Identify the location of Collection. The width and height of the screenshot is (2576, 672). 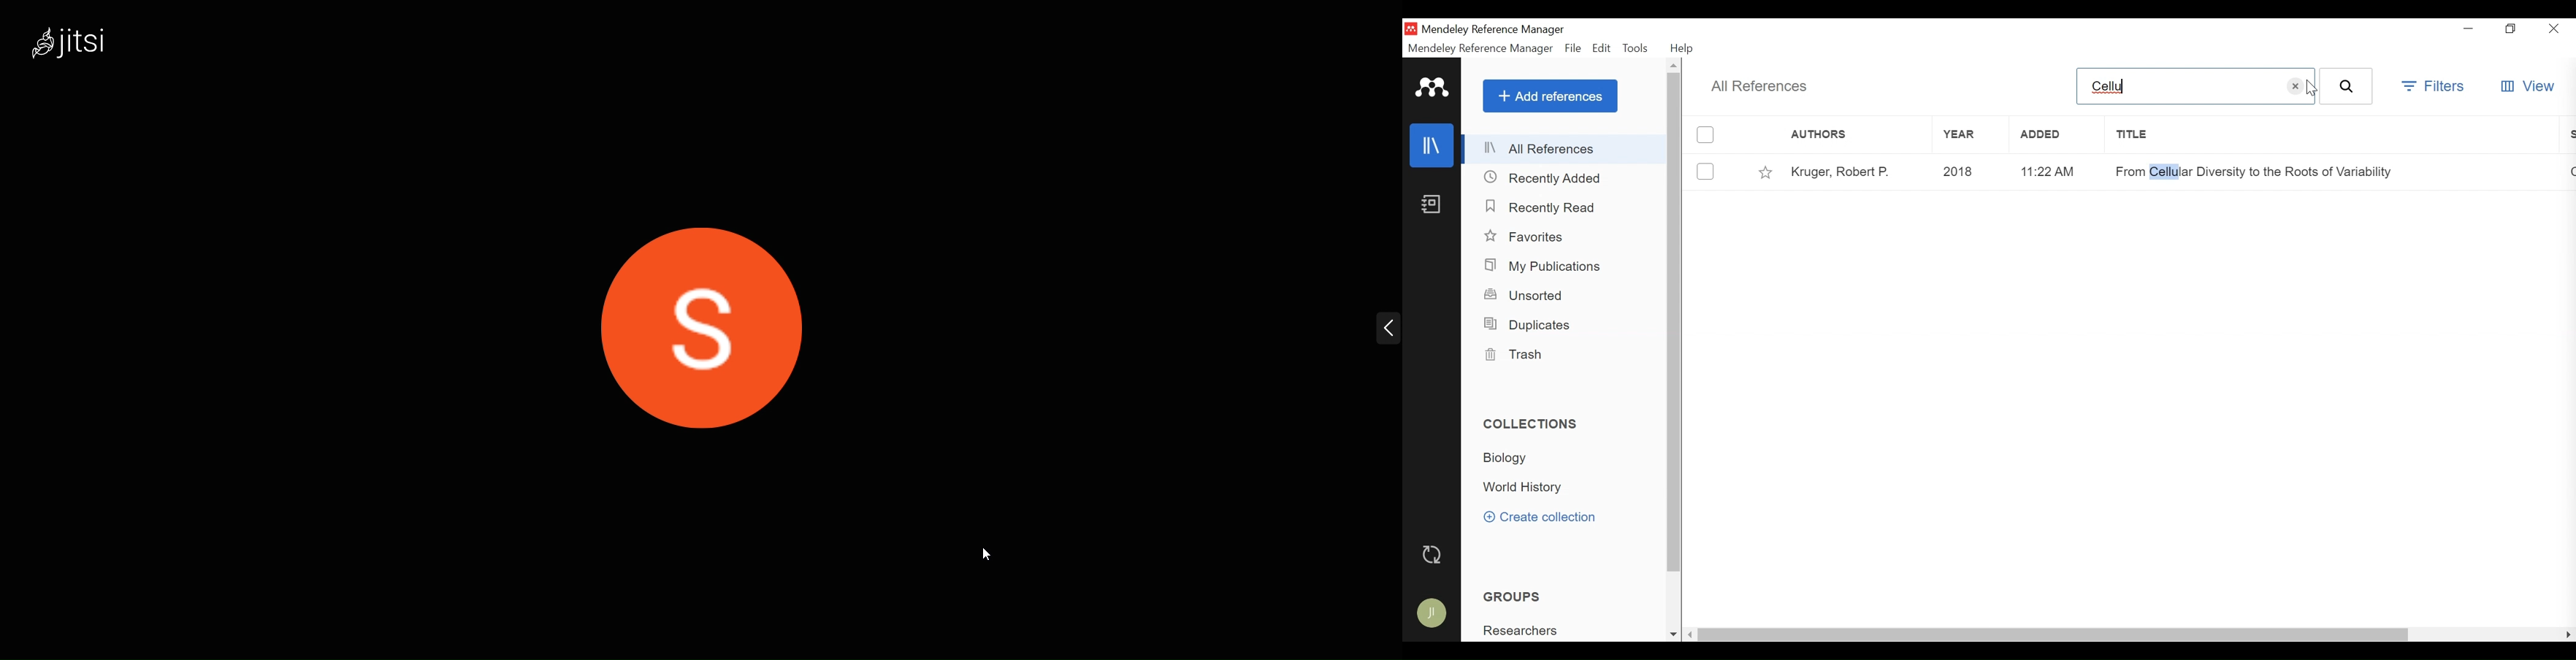
(1506, 458).